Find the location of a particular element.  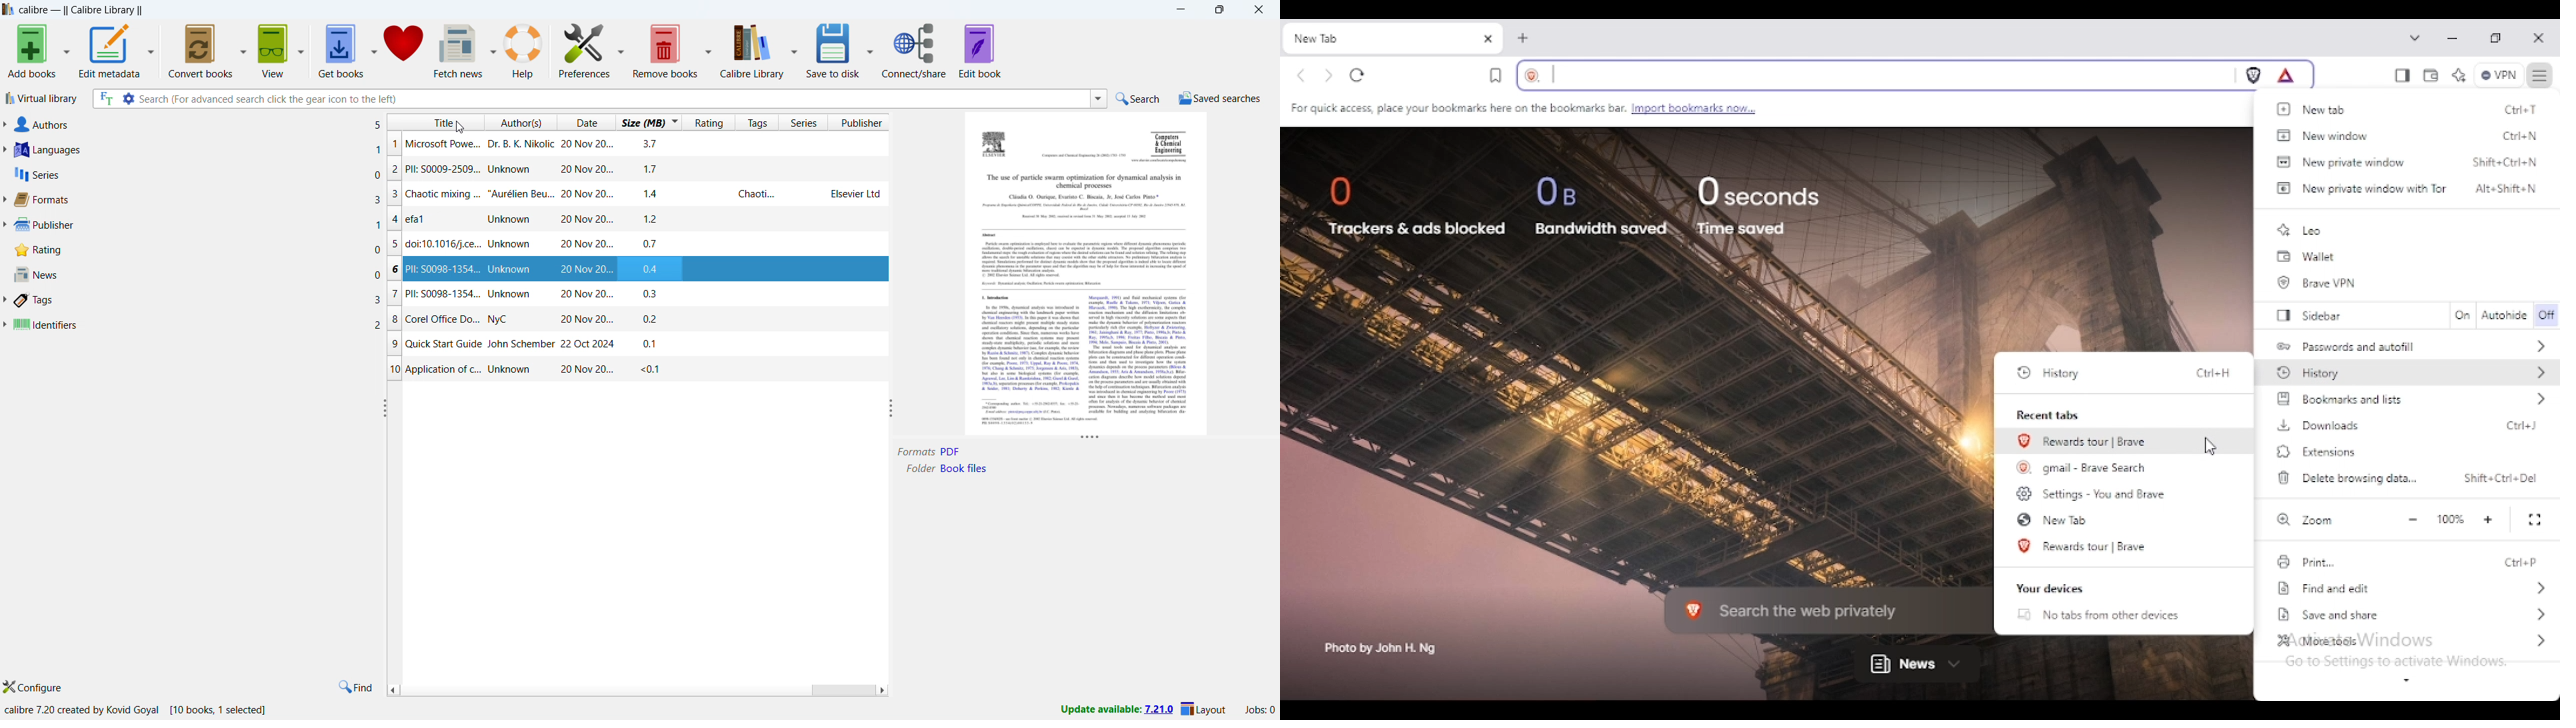

fetch news is located at coordinates (457, 49).